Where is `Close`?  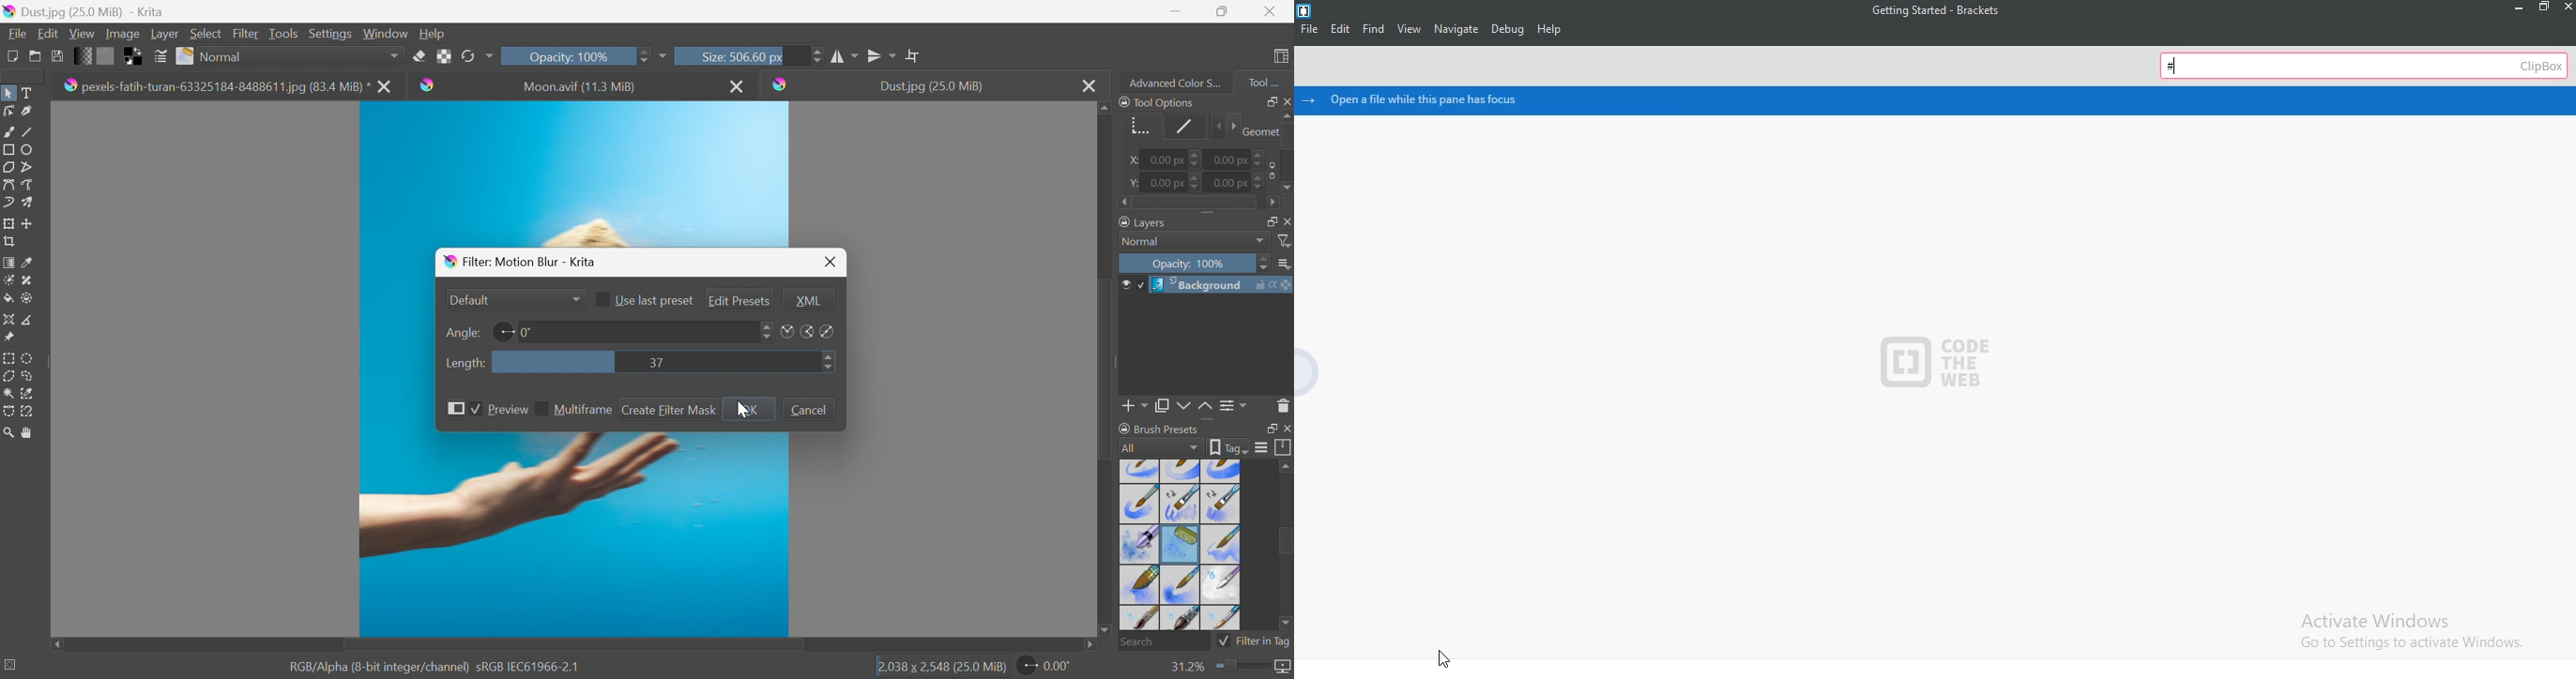
Close is located at coordinates (1286, 100).